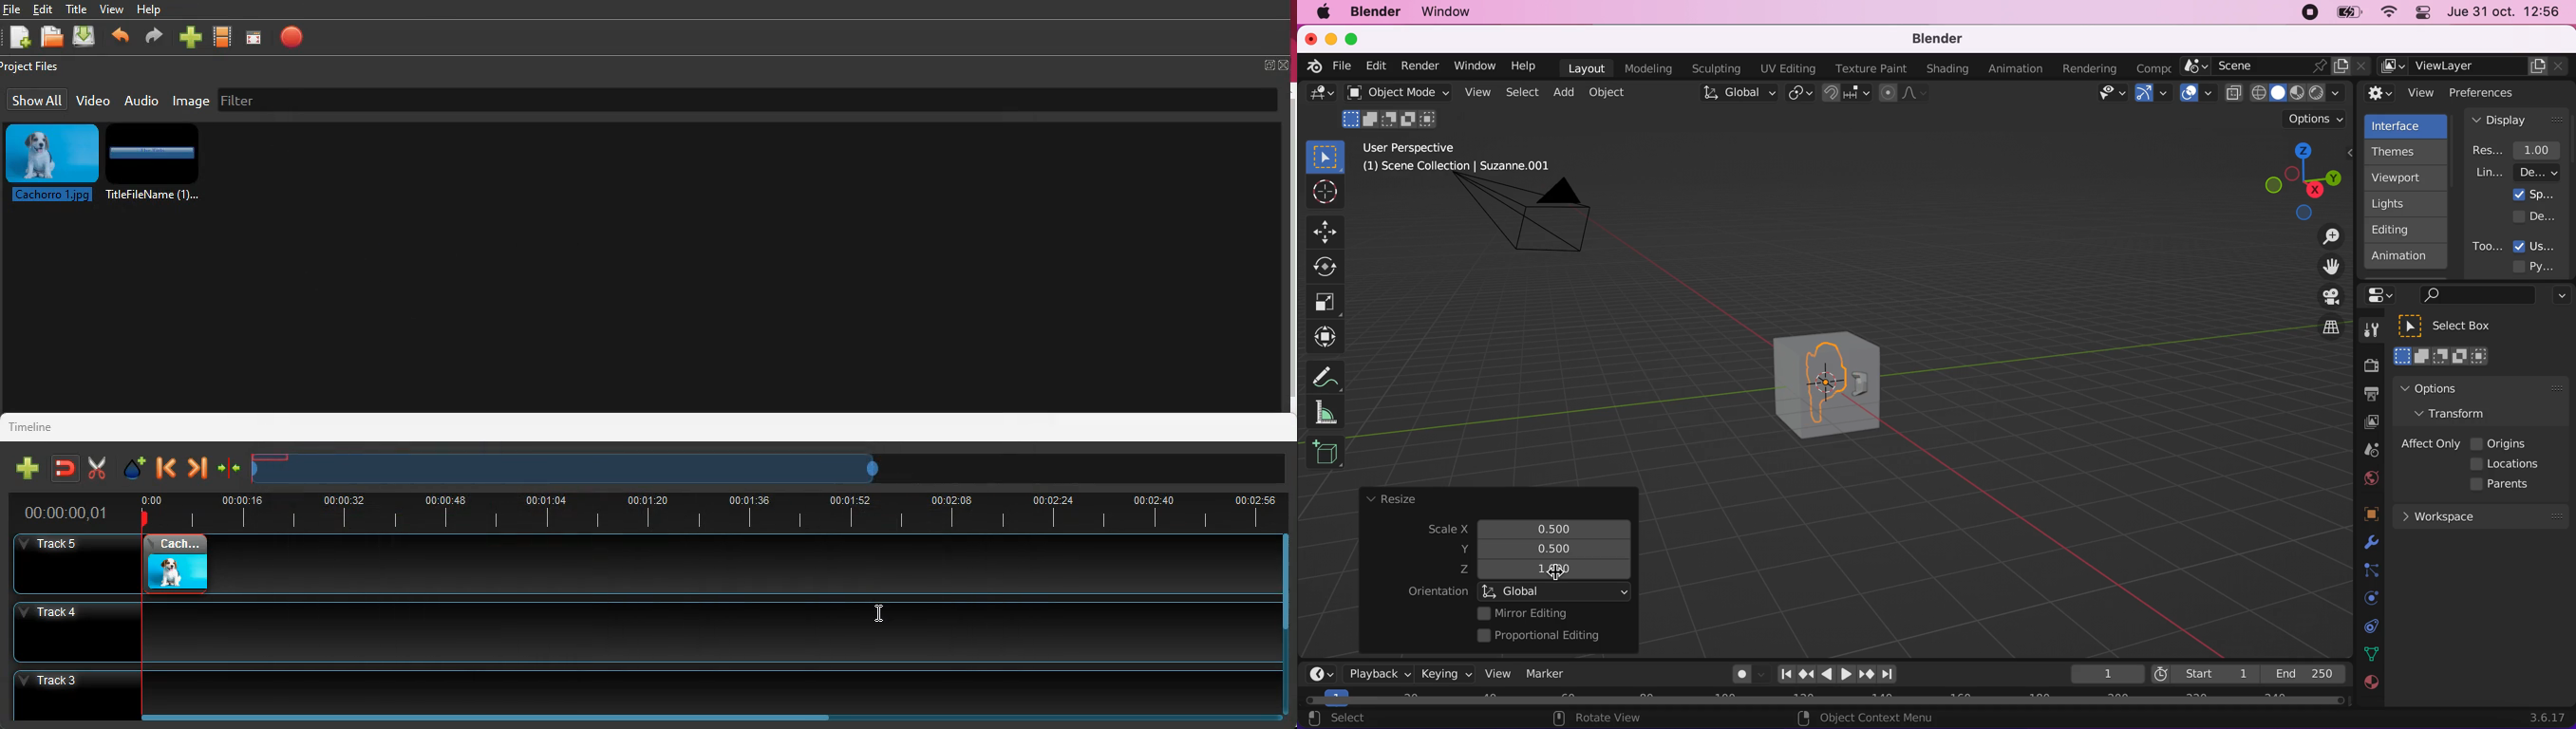 This screenshot has width=2576, height=756. What do you see at coordinates (158, 166) in the screenshot?
I see `title` at bounding box center [158, 166].